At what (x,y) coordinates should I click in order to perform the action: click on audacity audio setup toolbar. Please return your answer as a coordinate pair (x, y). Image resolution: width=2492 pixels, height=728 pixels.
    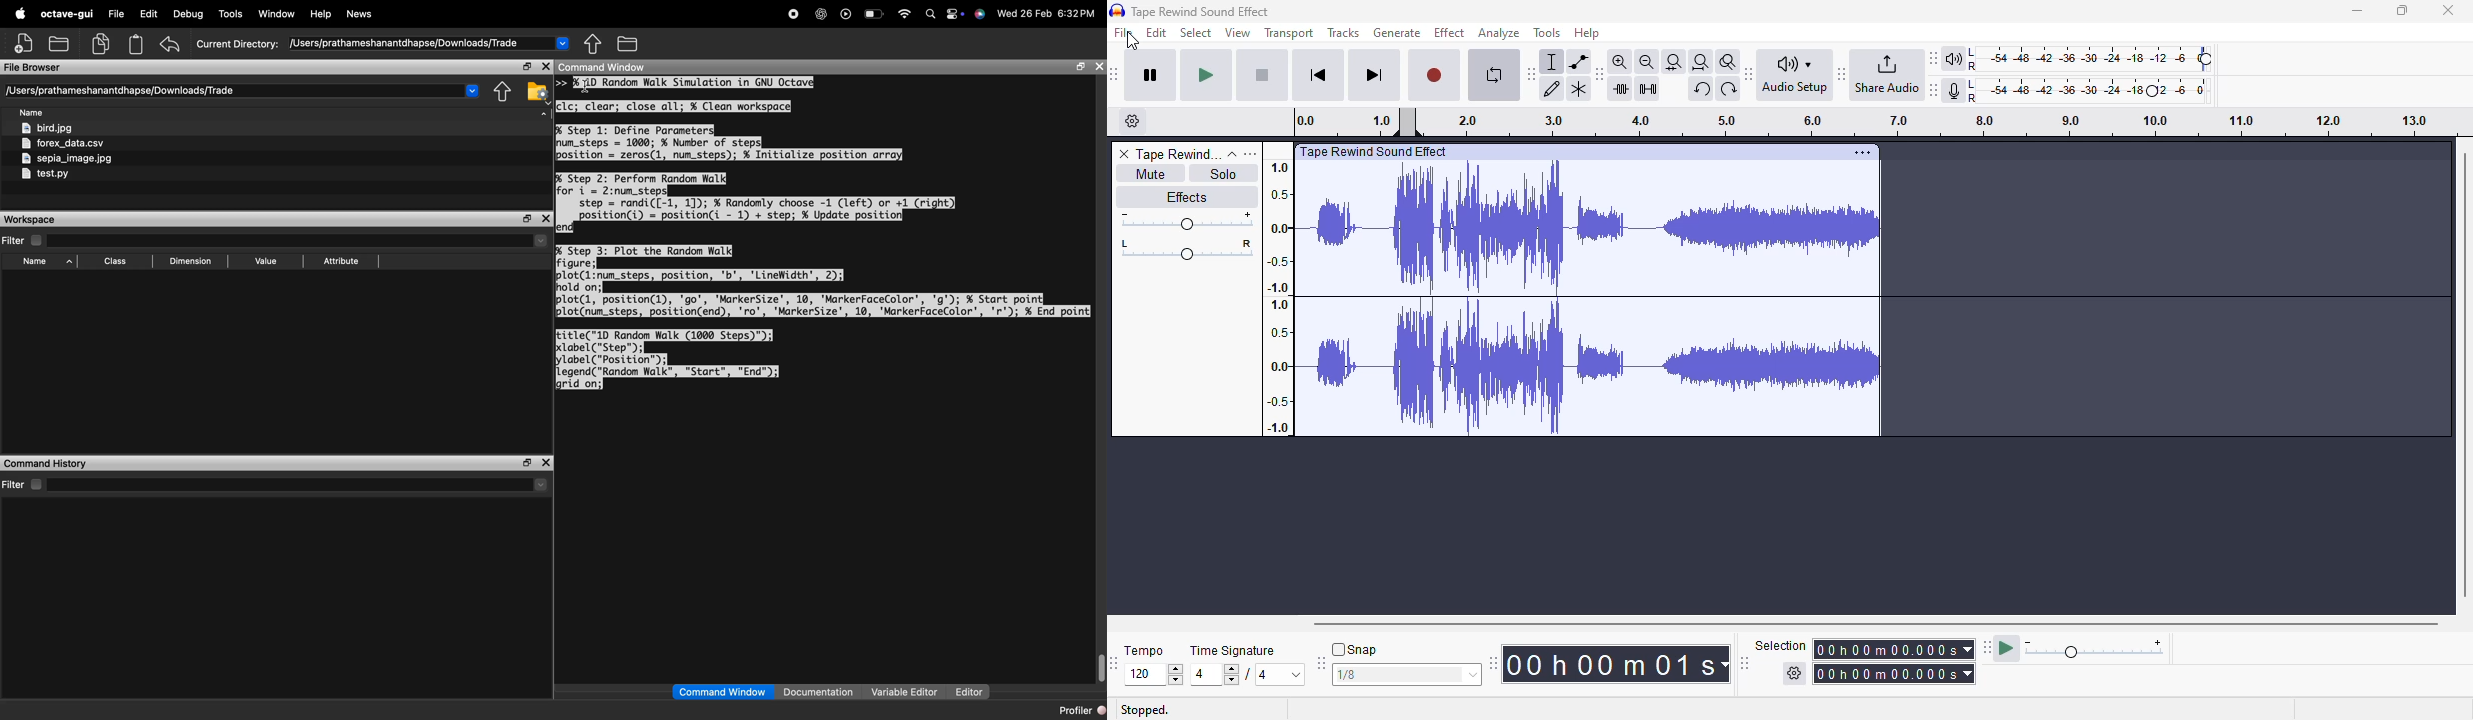
    Looking at the image, I should click on (1789, 76).